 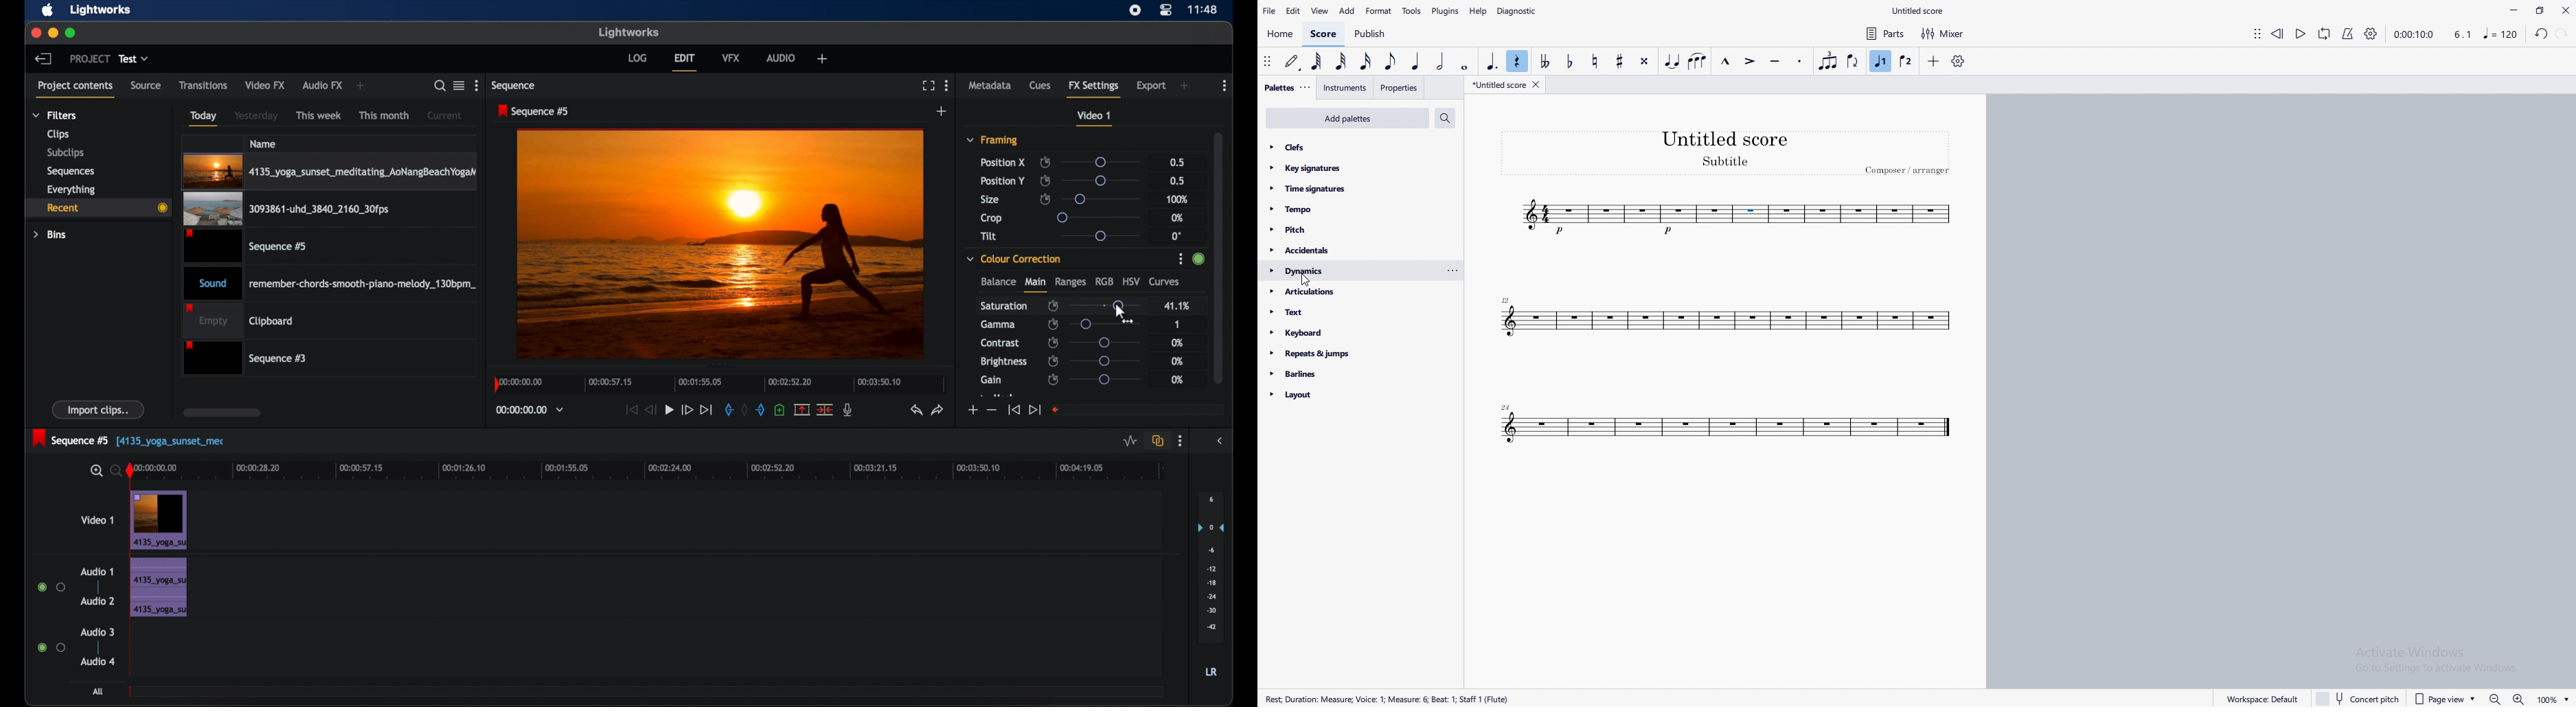 I want to click on fast forward, so click(x=686, y=410).